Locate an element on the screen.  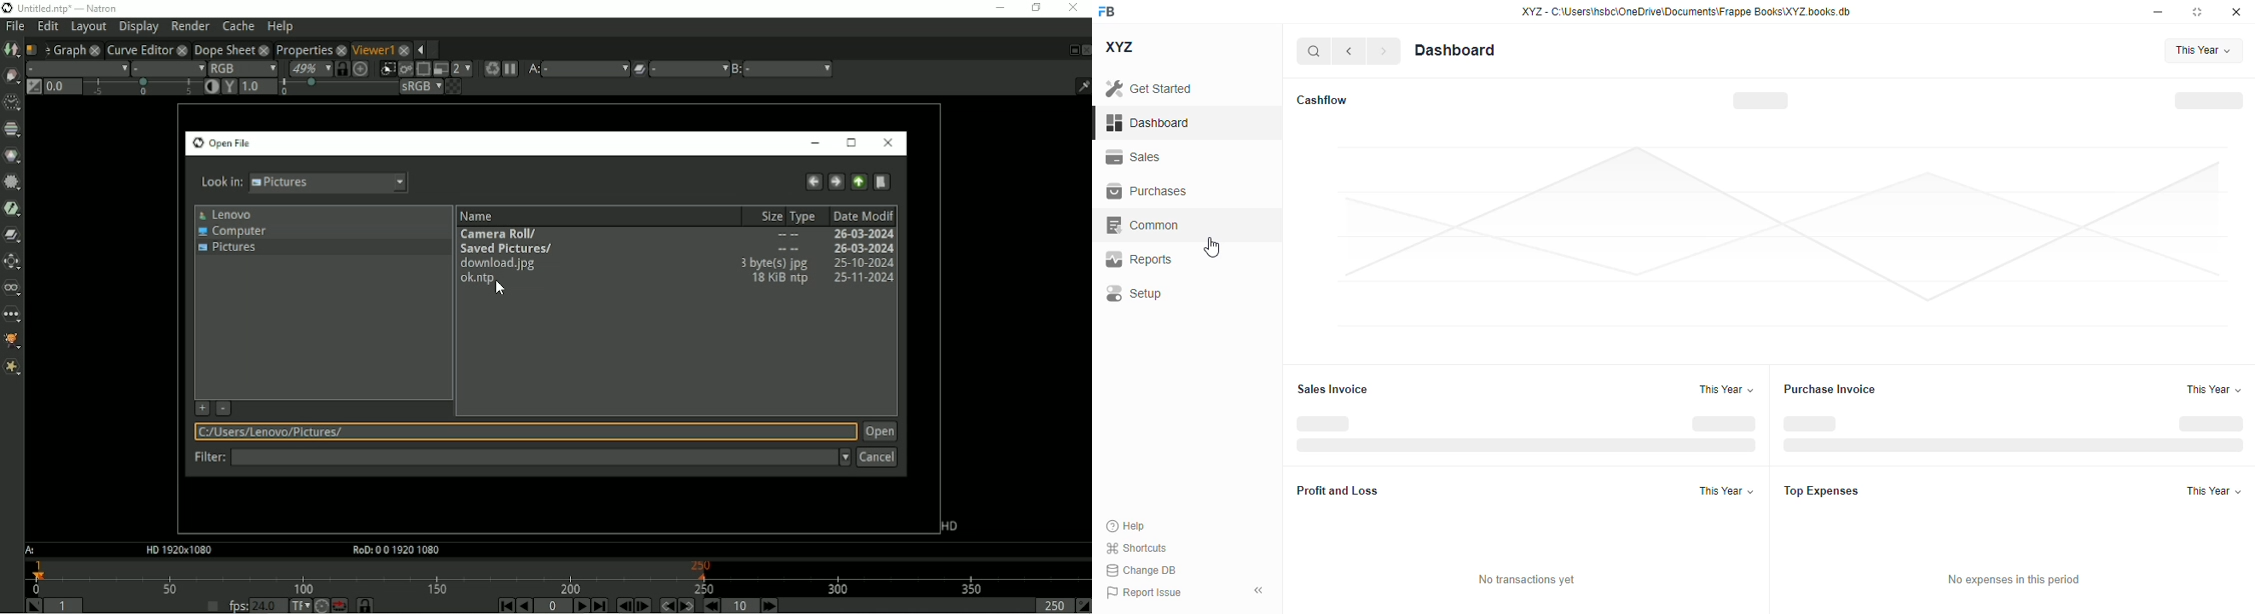
graph is located at coordinates (1782, 236).